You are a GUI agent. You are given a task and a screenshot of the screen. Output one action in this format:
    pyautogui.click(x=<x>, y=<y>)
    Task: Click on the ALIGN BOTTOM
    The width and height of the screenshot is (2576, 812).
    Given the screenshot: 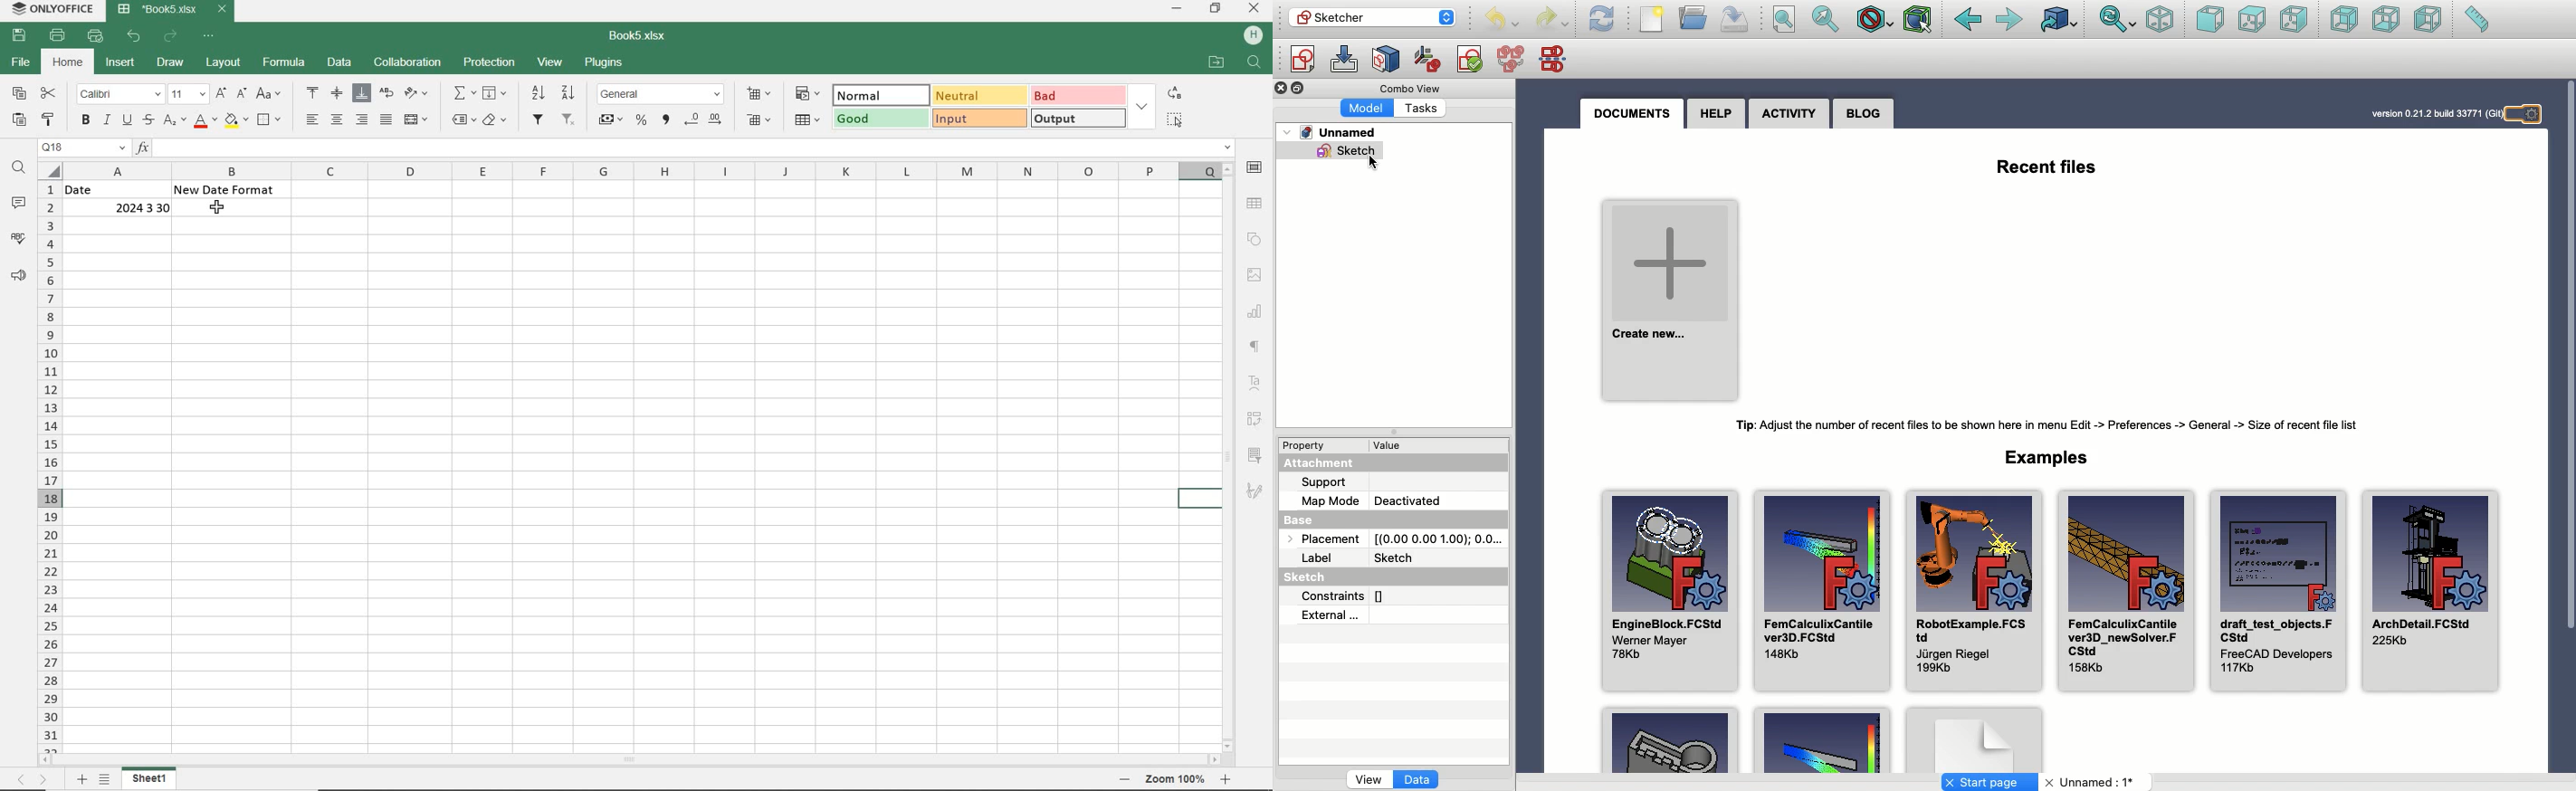 What is the action you would take?
    pyautogui.click(x=361, y=93)
    